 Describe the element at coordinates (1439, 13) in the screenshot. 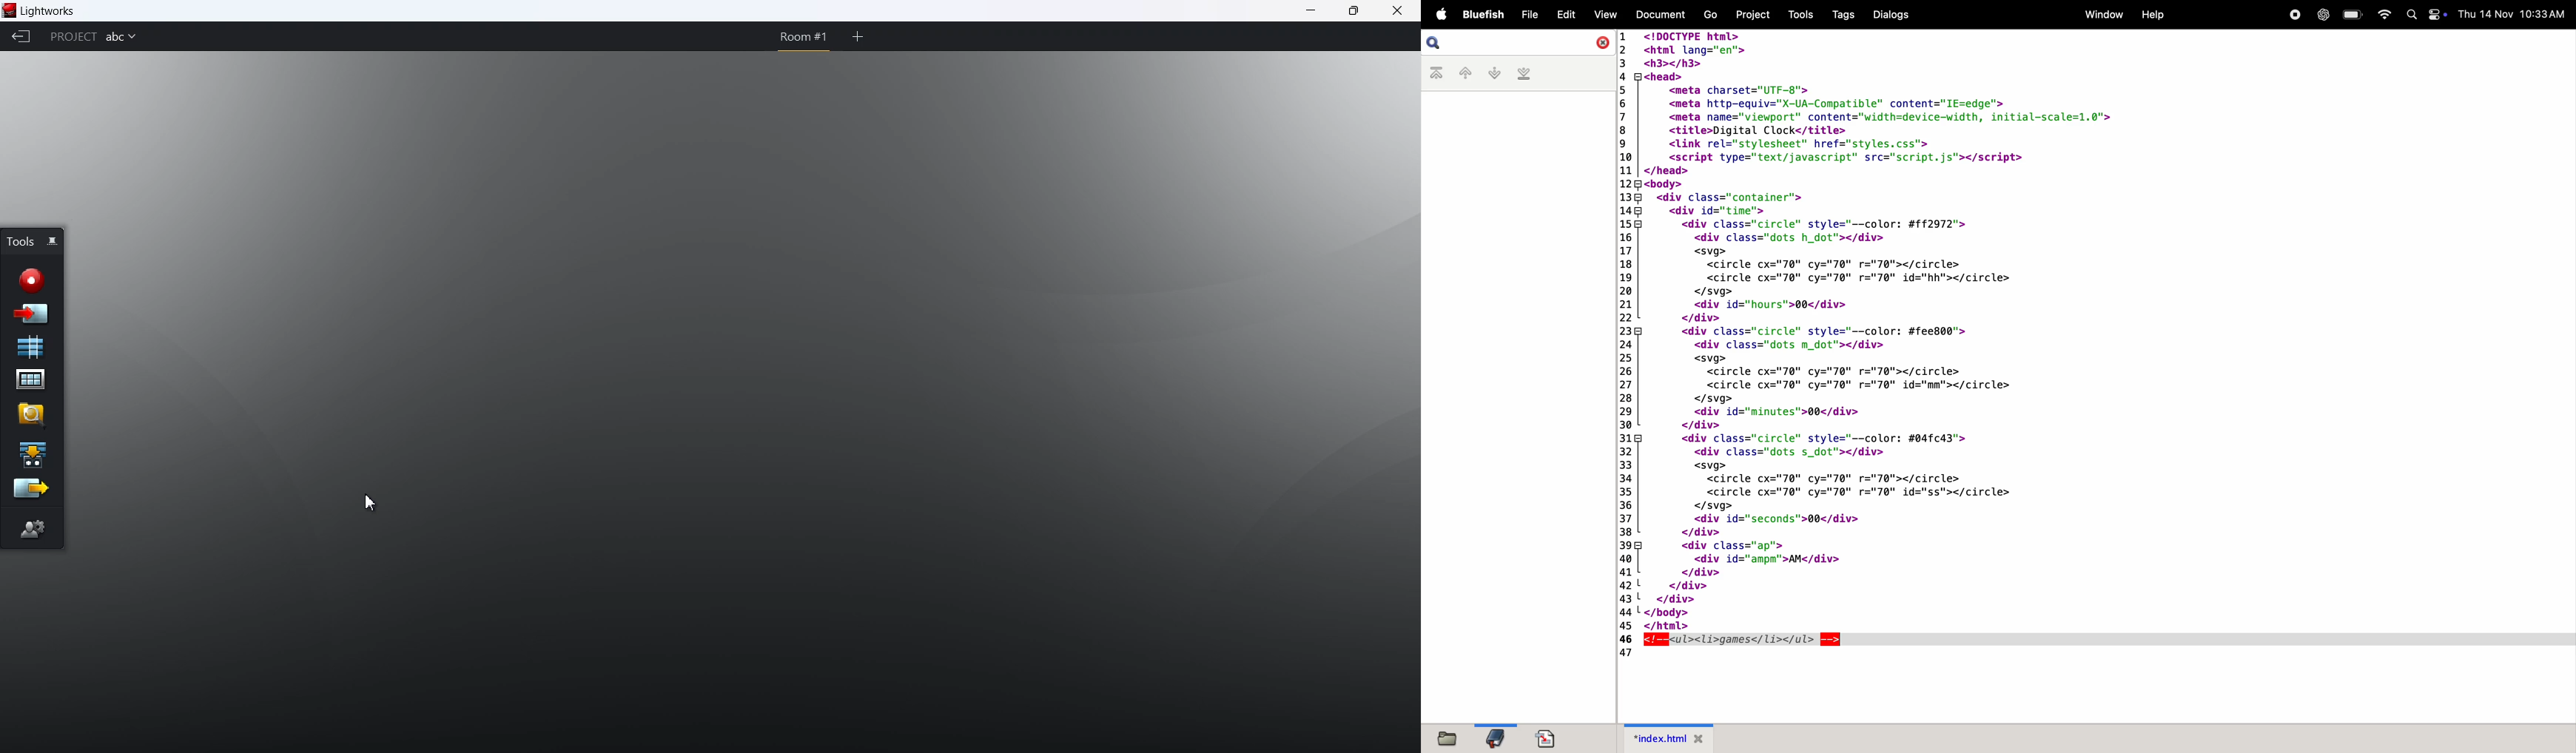

I see `Apple menu` at that location.